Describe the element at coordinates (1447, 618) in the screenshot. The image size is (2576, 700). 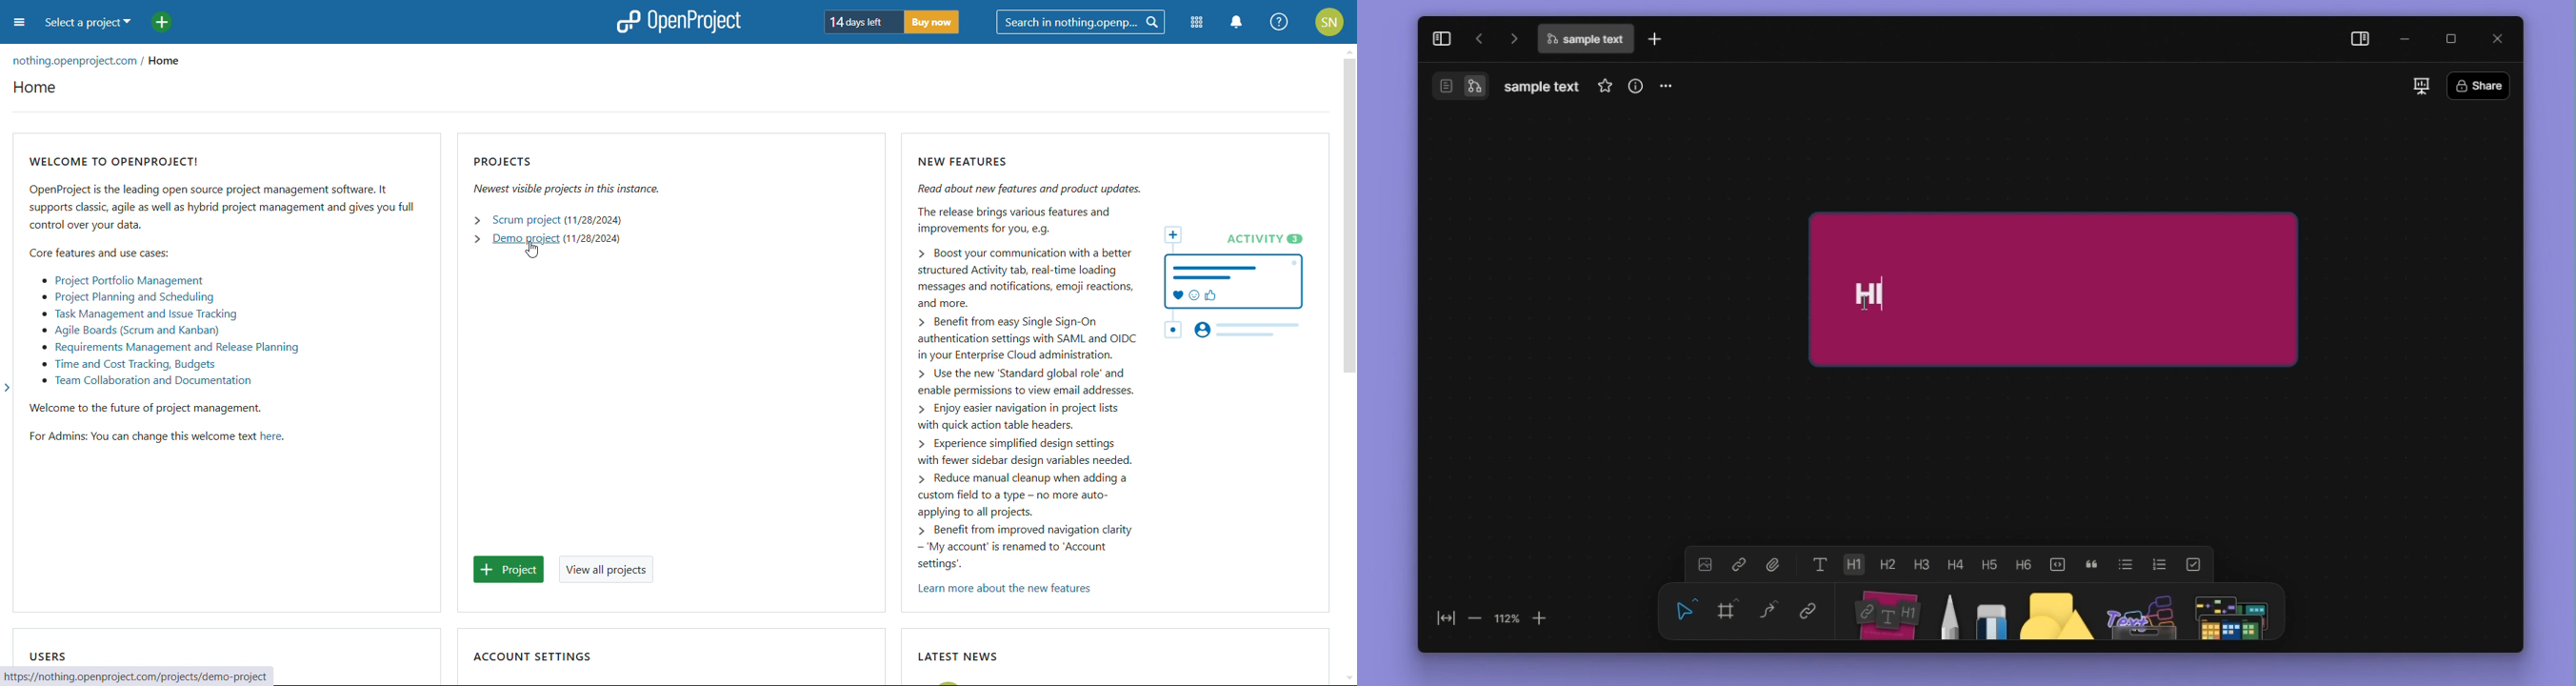
I see `fit to screen` at that location.